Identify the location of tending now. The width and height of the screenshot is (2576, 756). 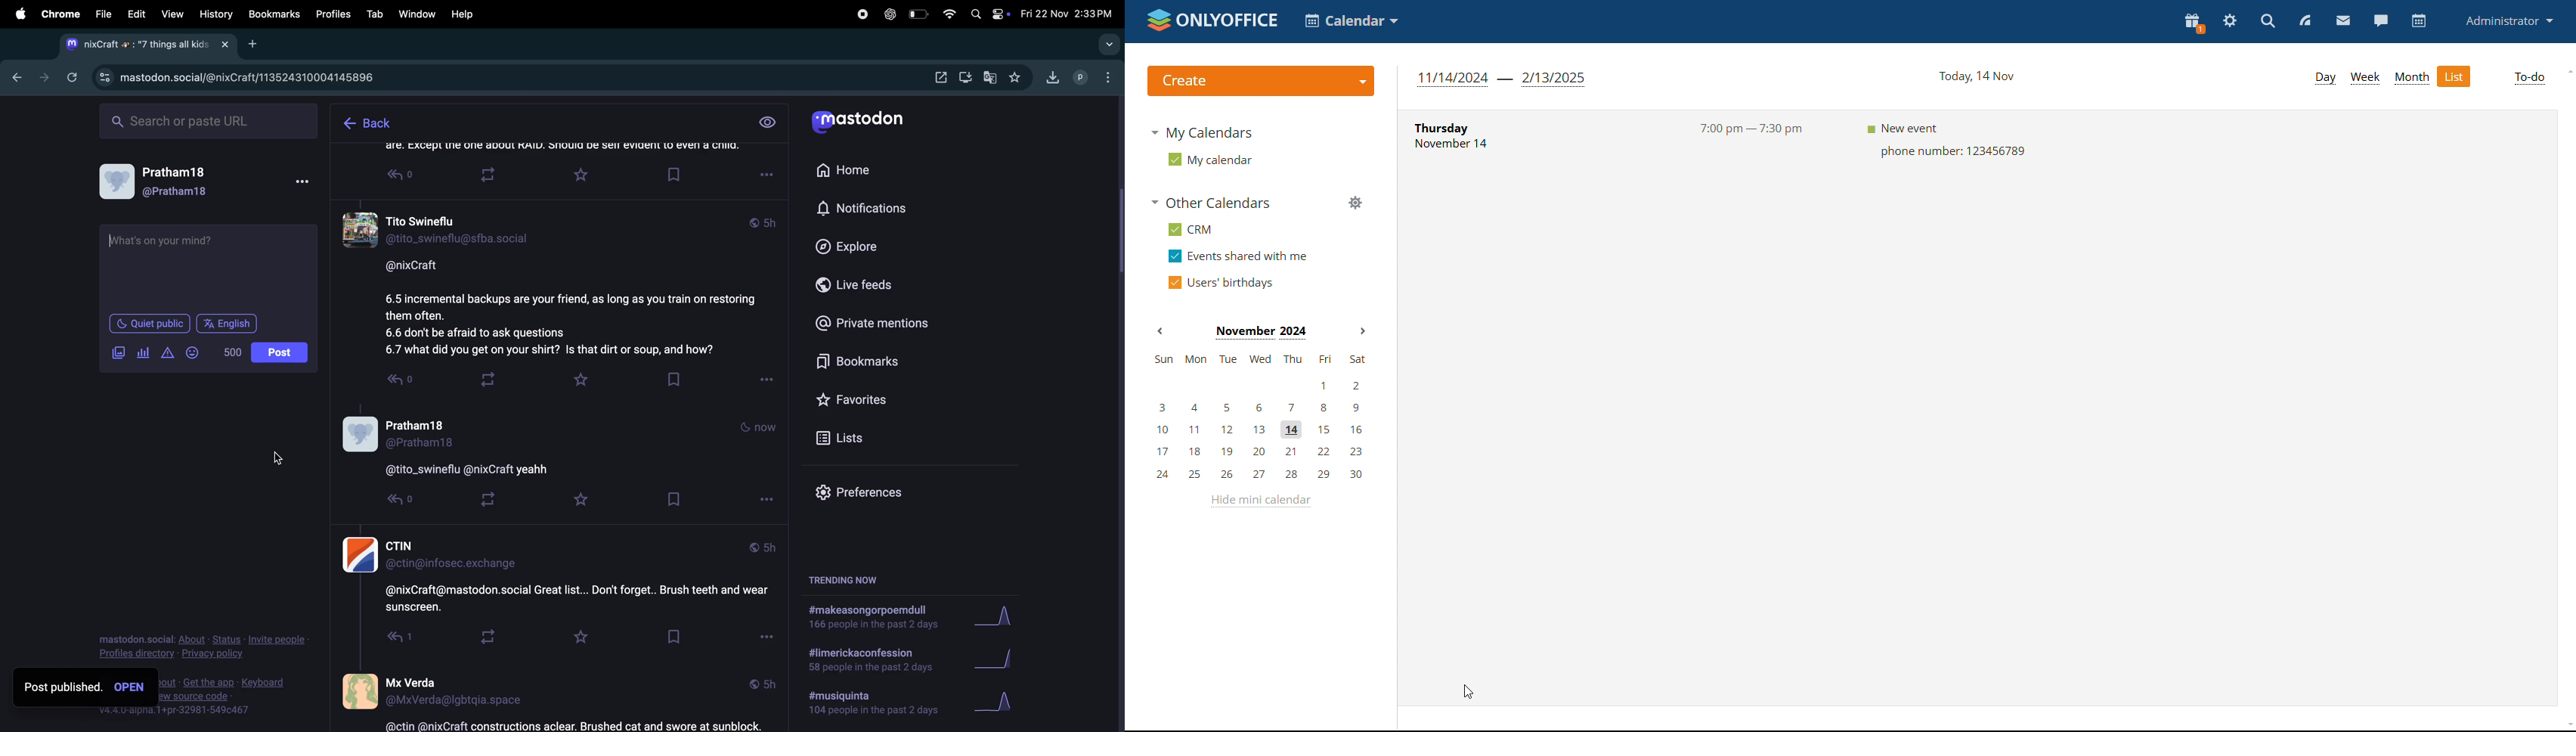
(851, 581).